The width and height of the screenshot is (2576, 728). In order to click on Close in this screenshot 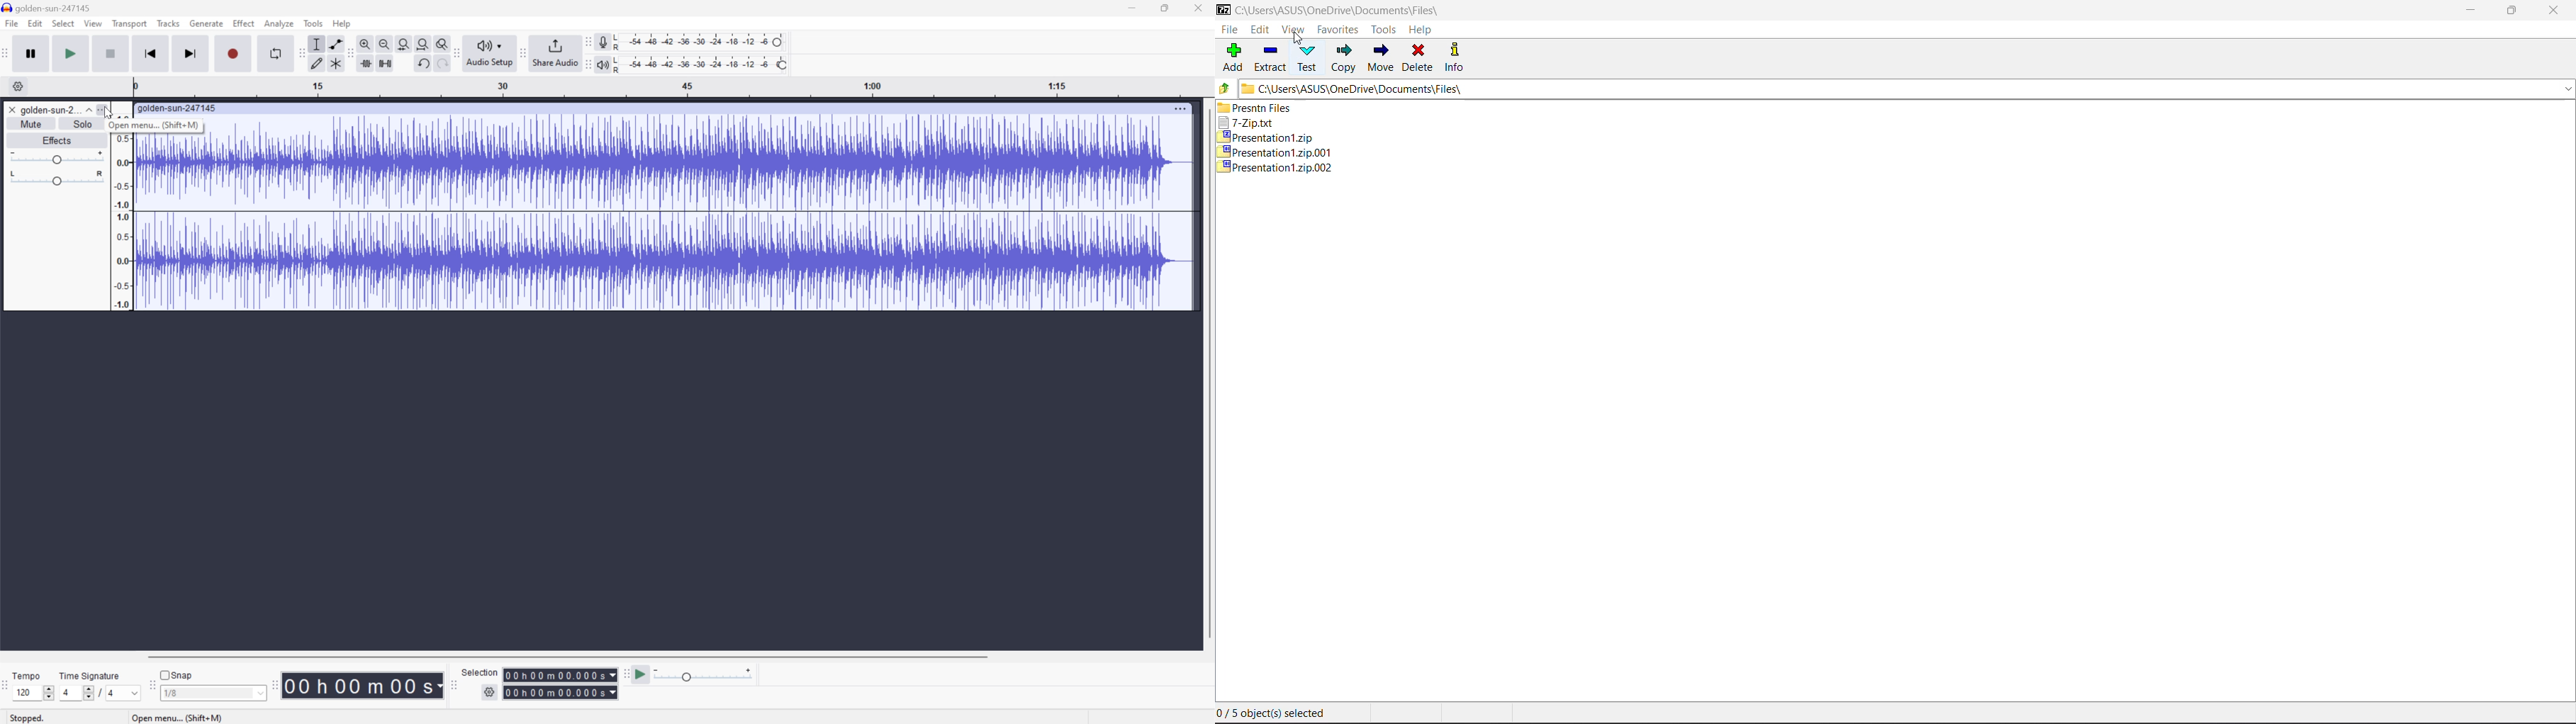, I will do `click(2553, 11)`.